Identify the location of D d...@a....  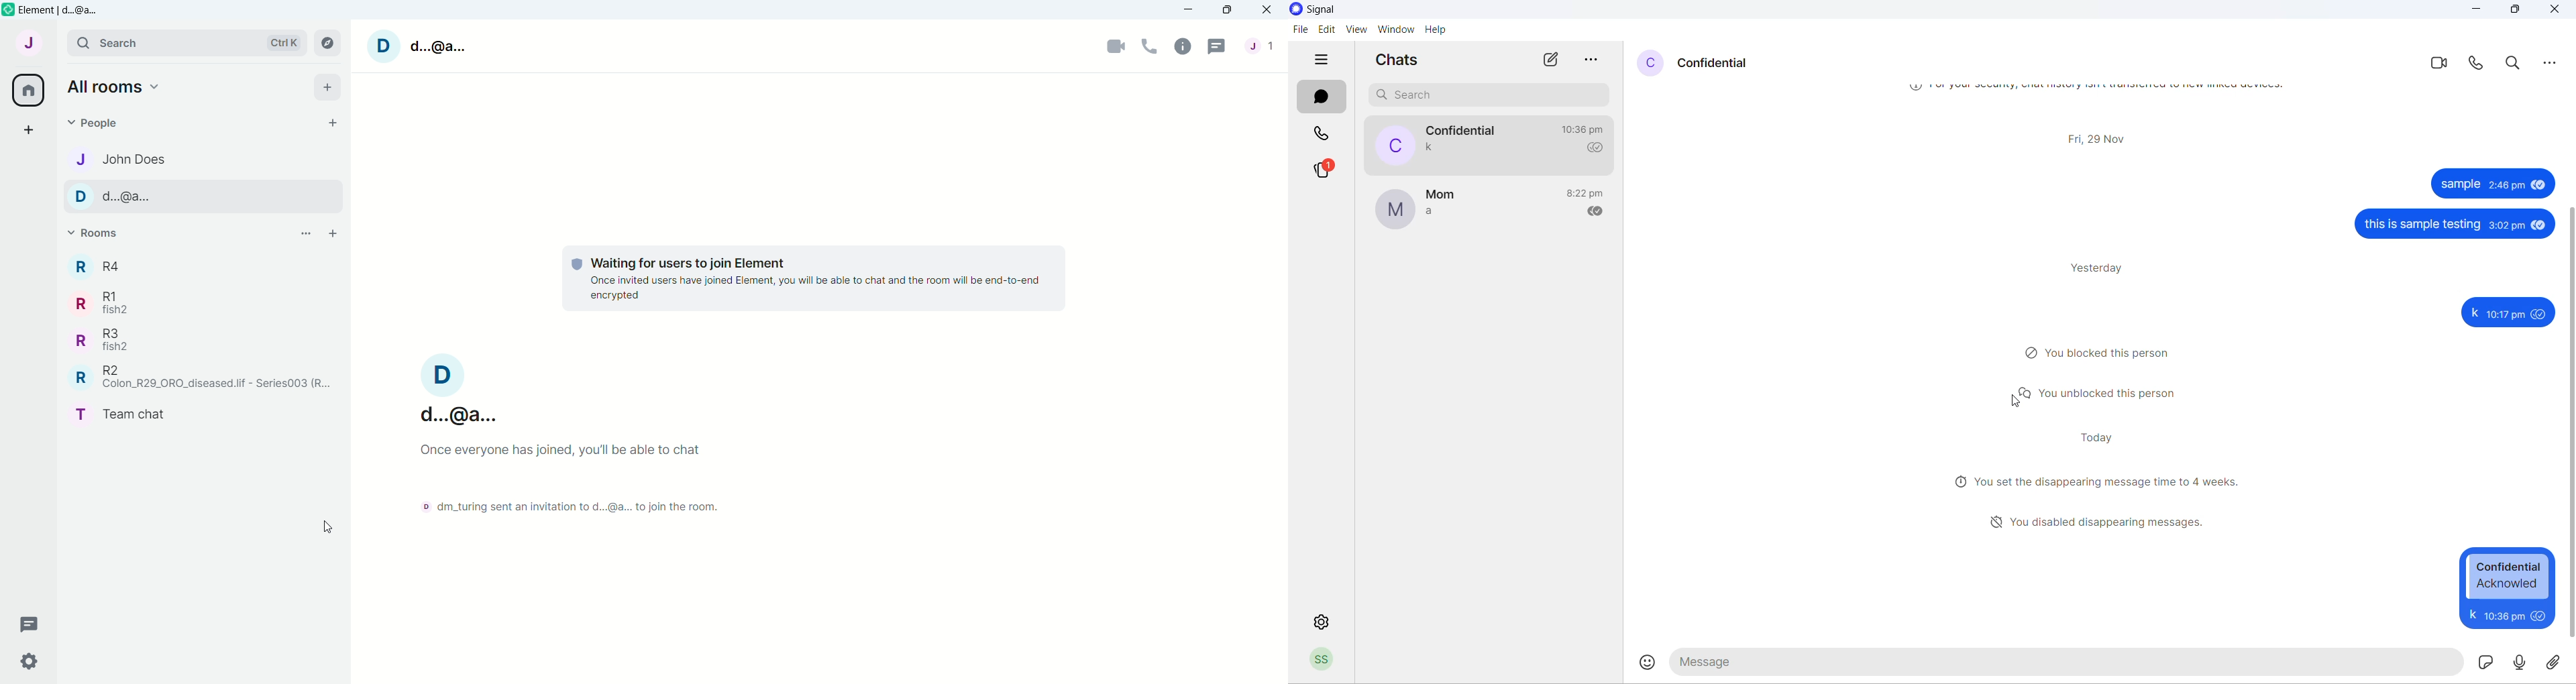
(130, 197).